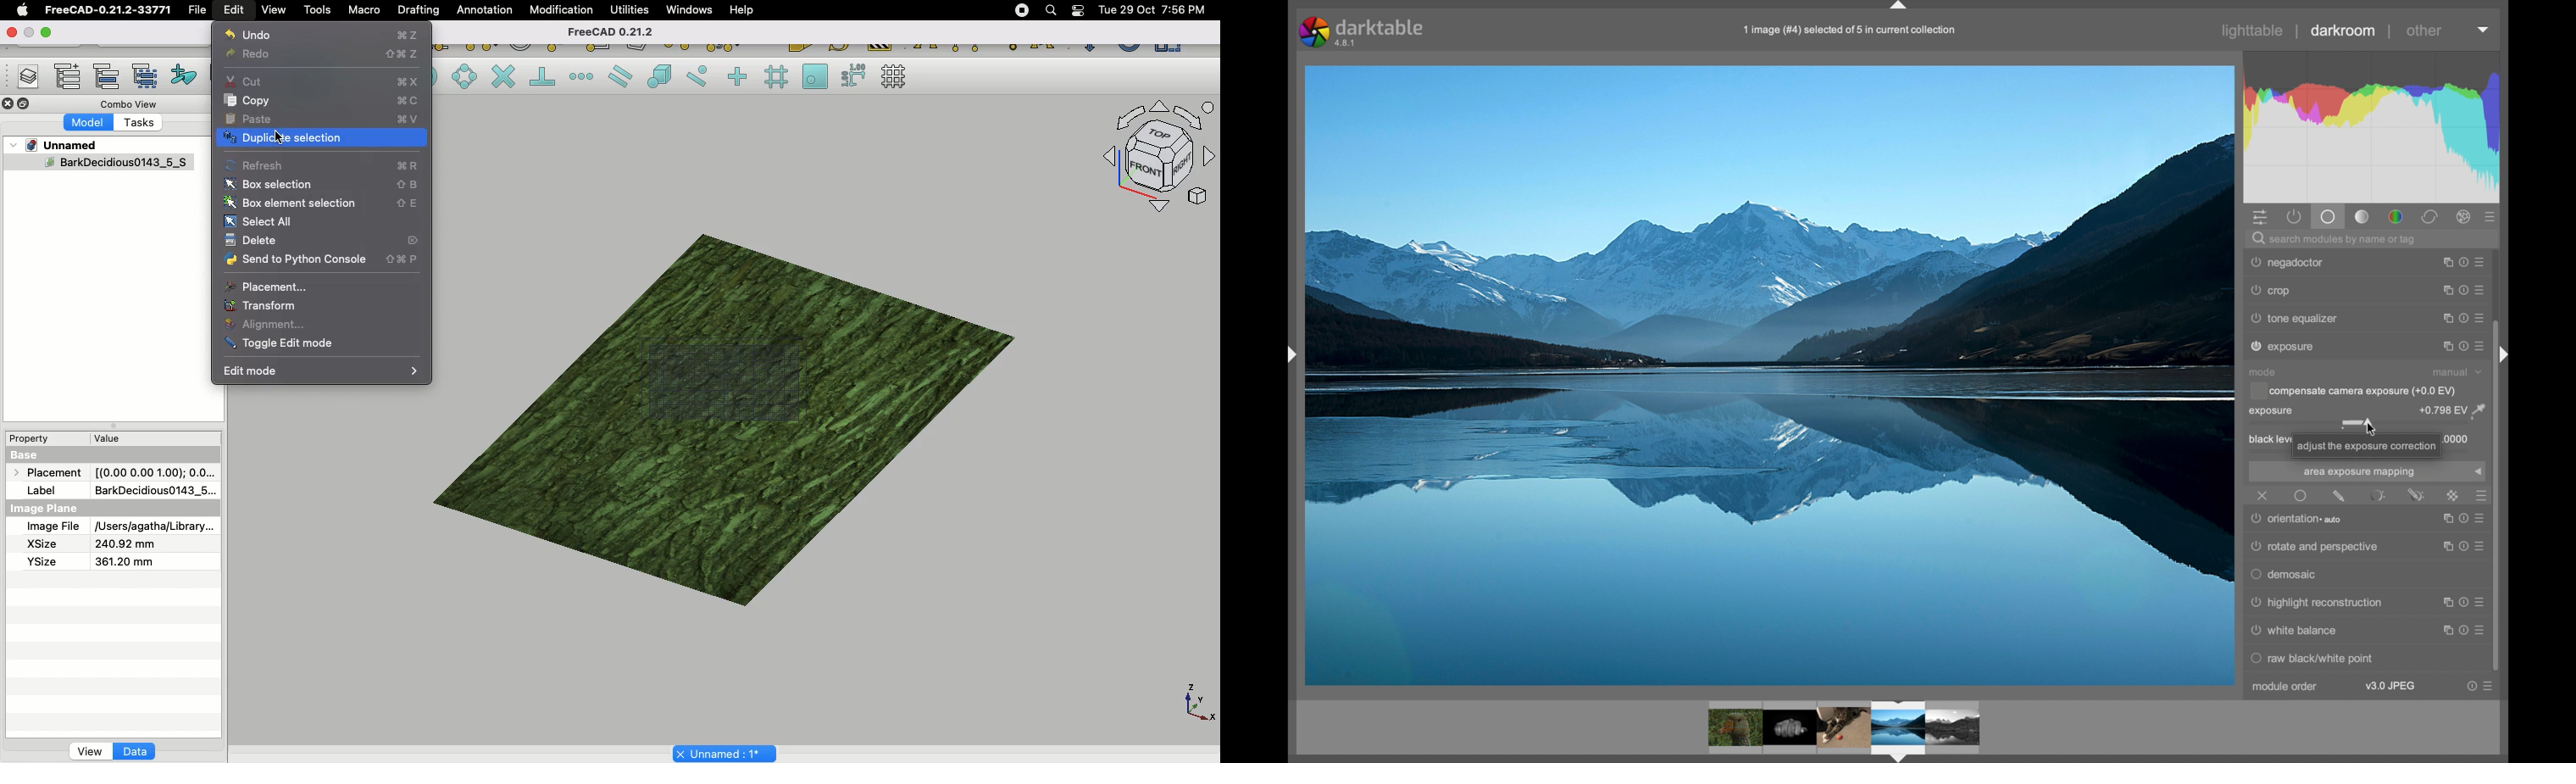 Image resolution: width=2576 pixels, height=784 pixels. I want to click on raster mask, so click(2453, 495).